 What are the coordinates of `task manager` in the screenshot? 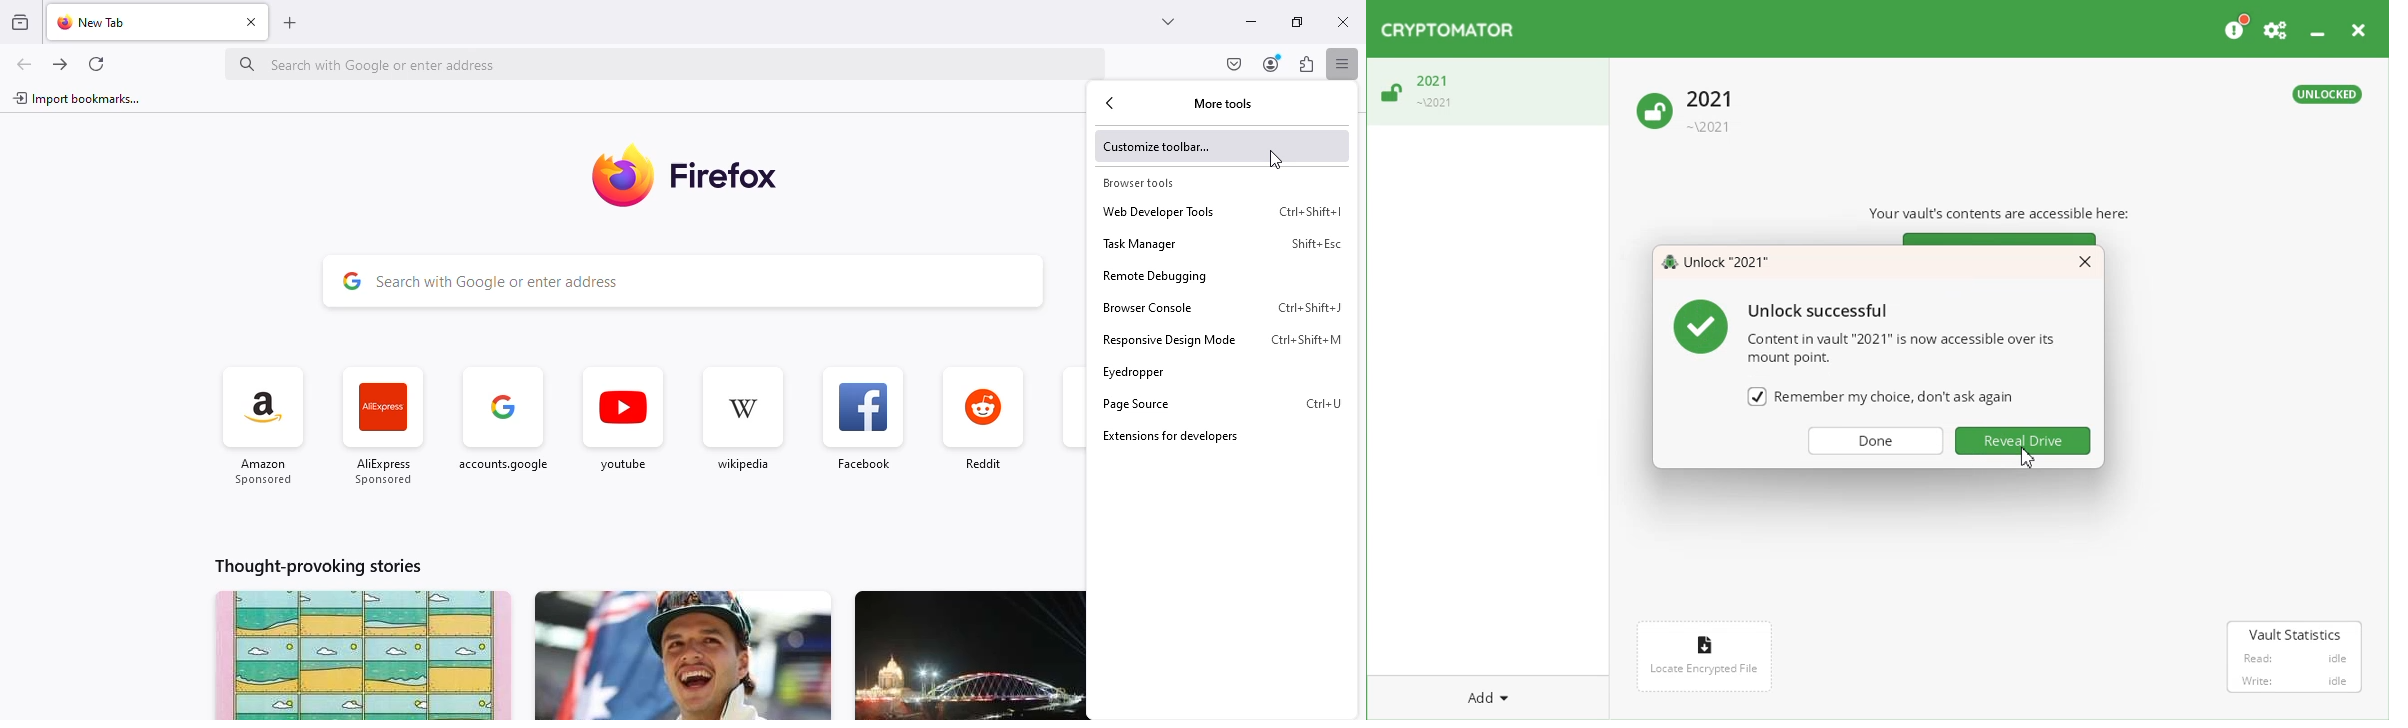 It's located at (1187, 244).